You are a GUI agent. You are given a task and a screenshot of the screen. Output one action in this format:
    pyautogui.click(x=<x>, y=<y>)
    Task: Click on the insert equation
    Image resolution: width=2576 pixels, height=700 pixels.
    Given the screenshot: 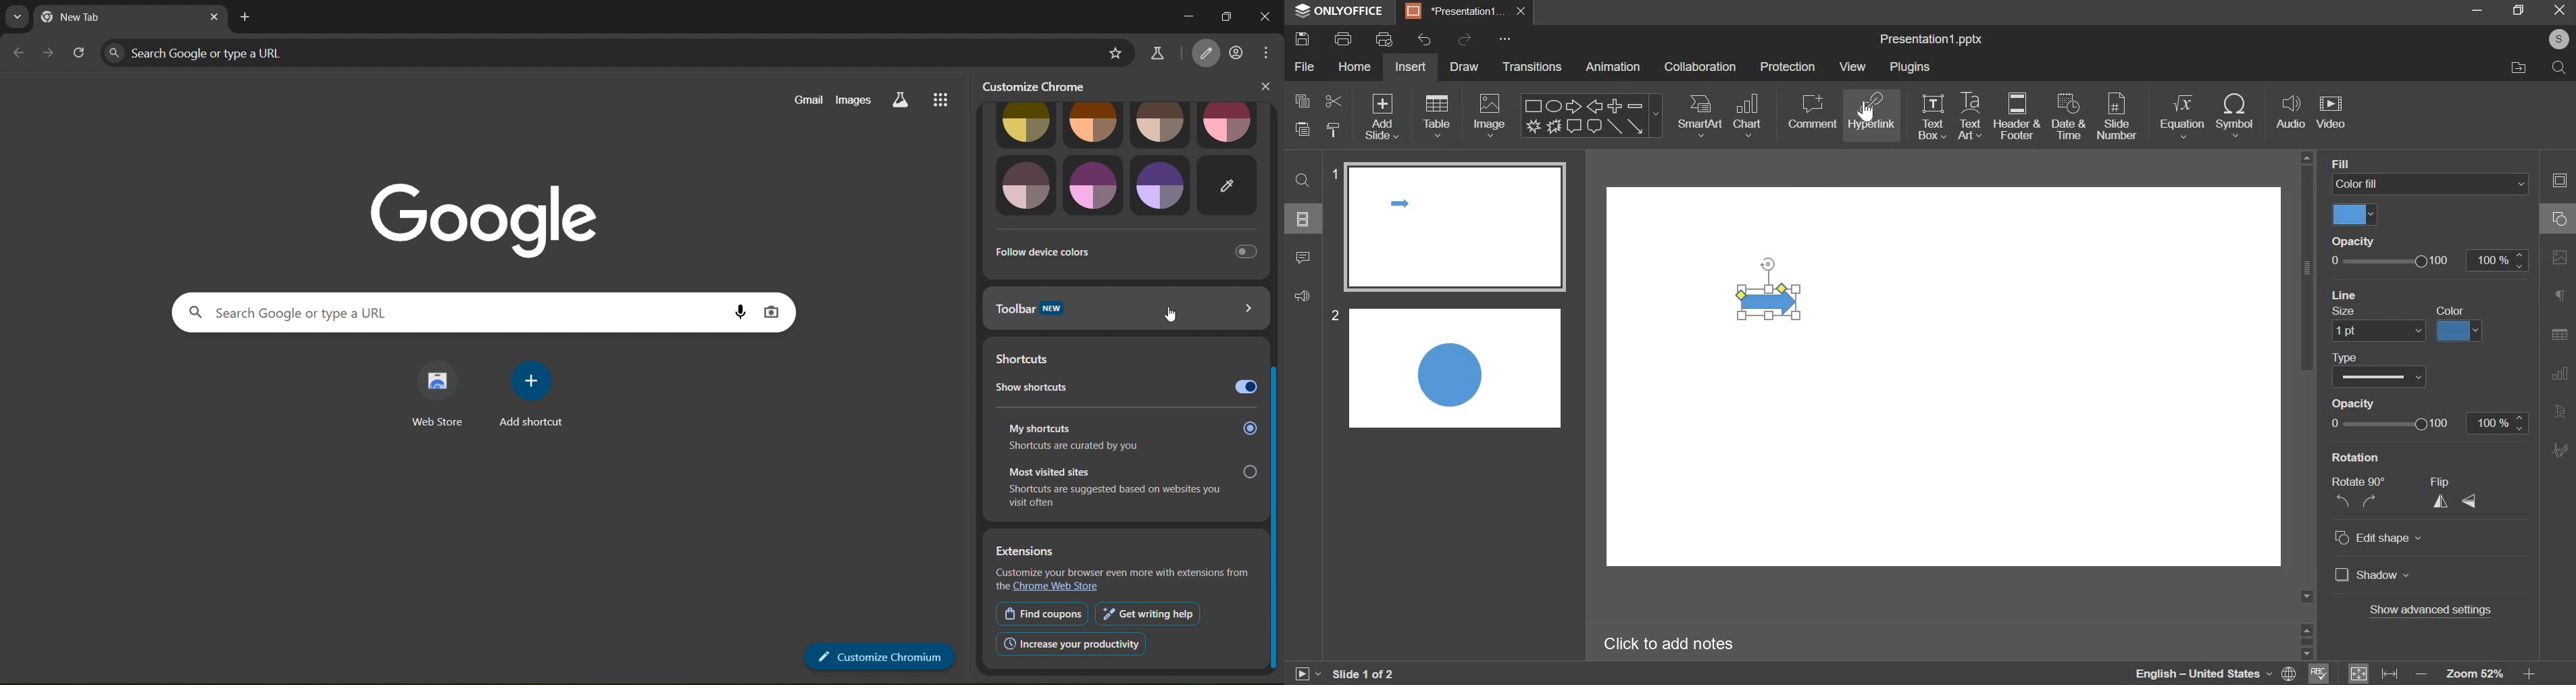 What is the action you would take?
    pyautogui.click(x=2183, y=116)
    